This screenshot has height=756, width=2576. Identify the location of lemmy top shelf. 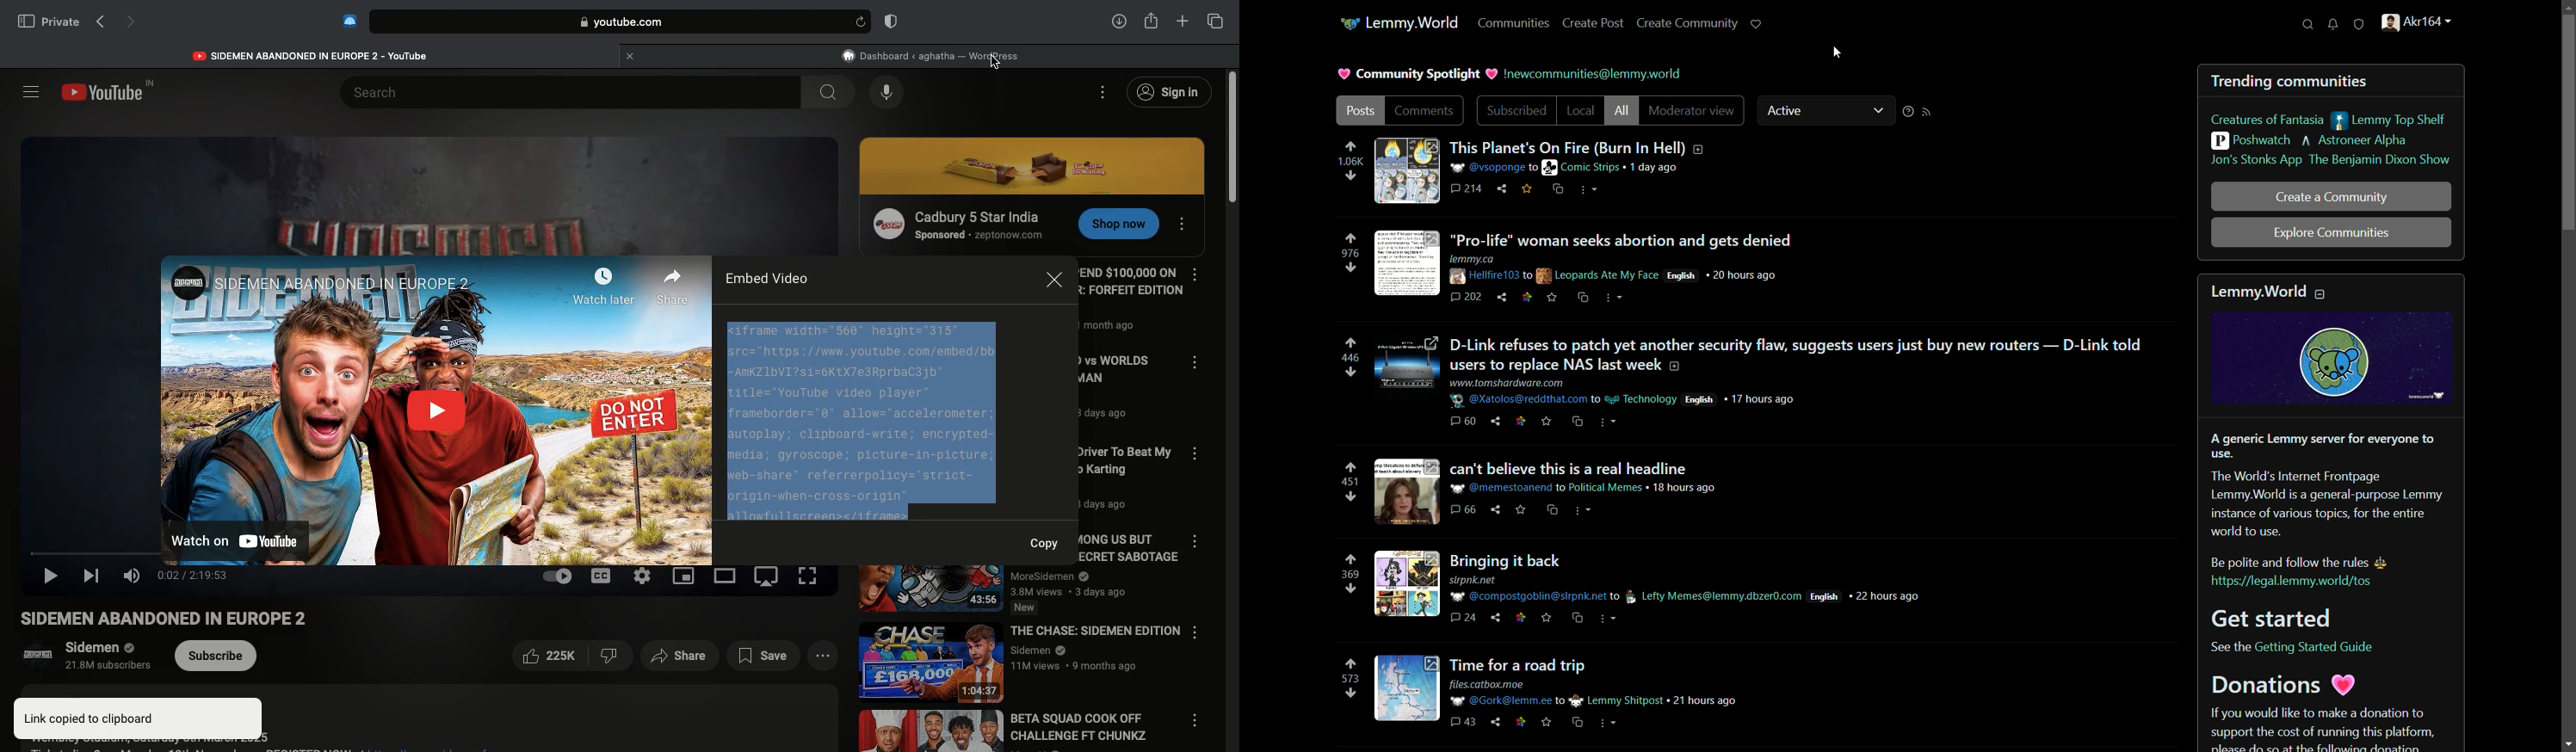
(2388, 120).